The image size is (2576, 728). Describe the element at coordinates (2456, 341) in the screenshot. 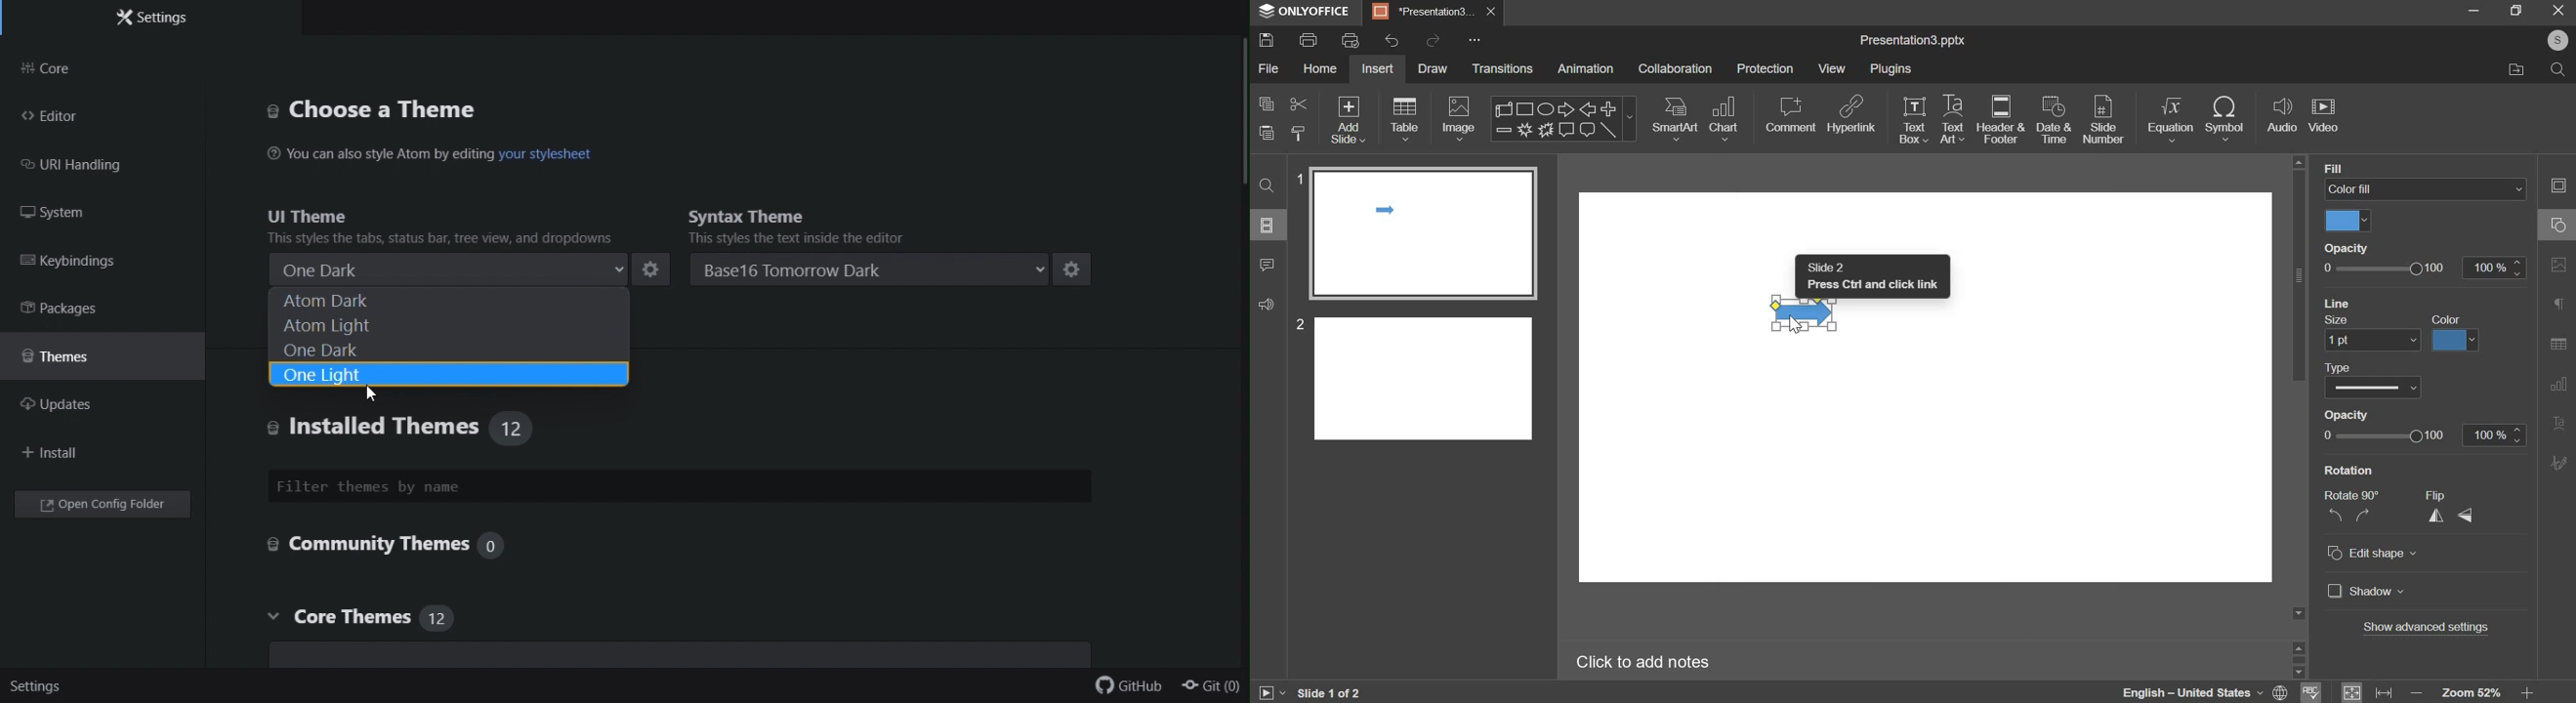

I see `line color` at that location.